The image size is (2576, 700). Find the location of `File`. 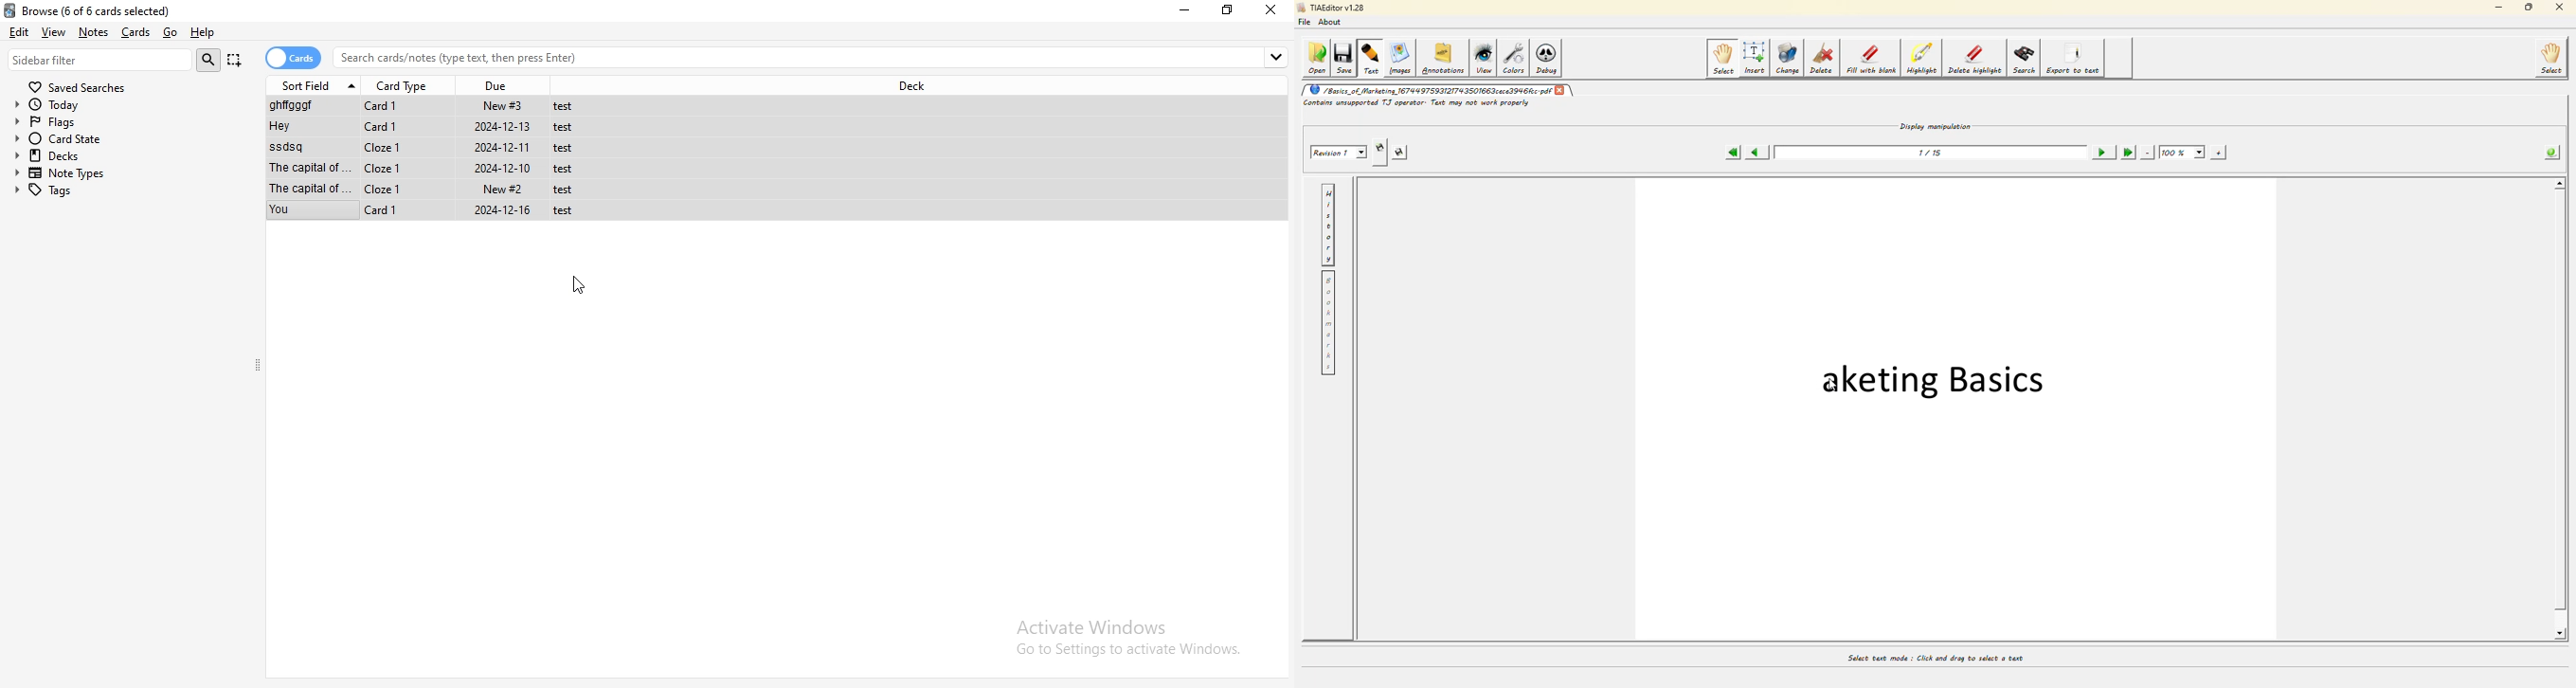

File is located at coordinates (432, 148).